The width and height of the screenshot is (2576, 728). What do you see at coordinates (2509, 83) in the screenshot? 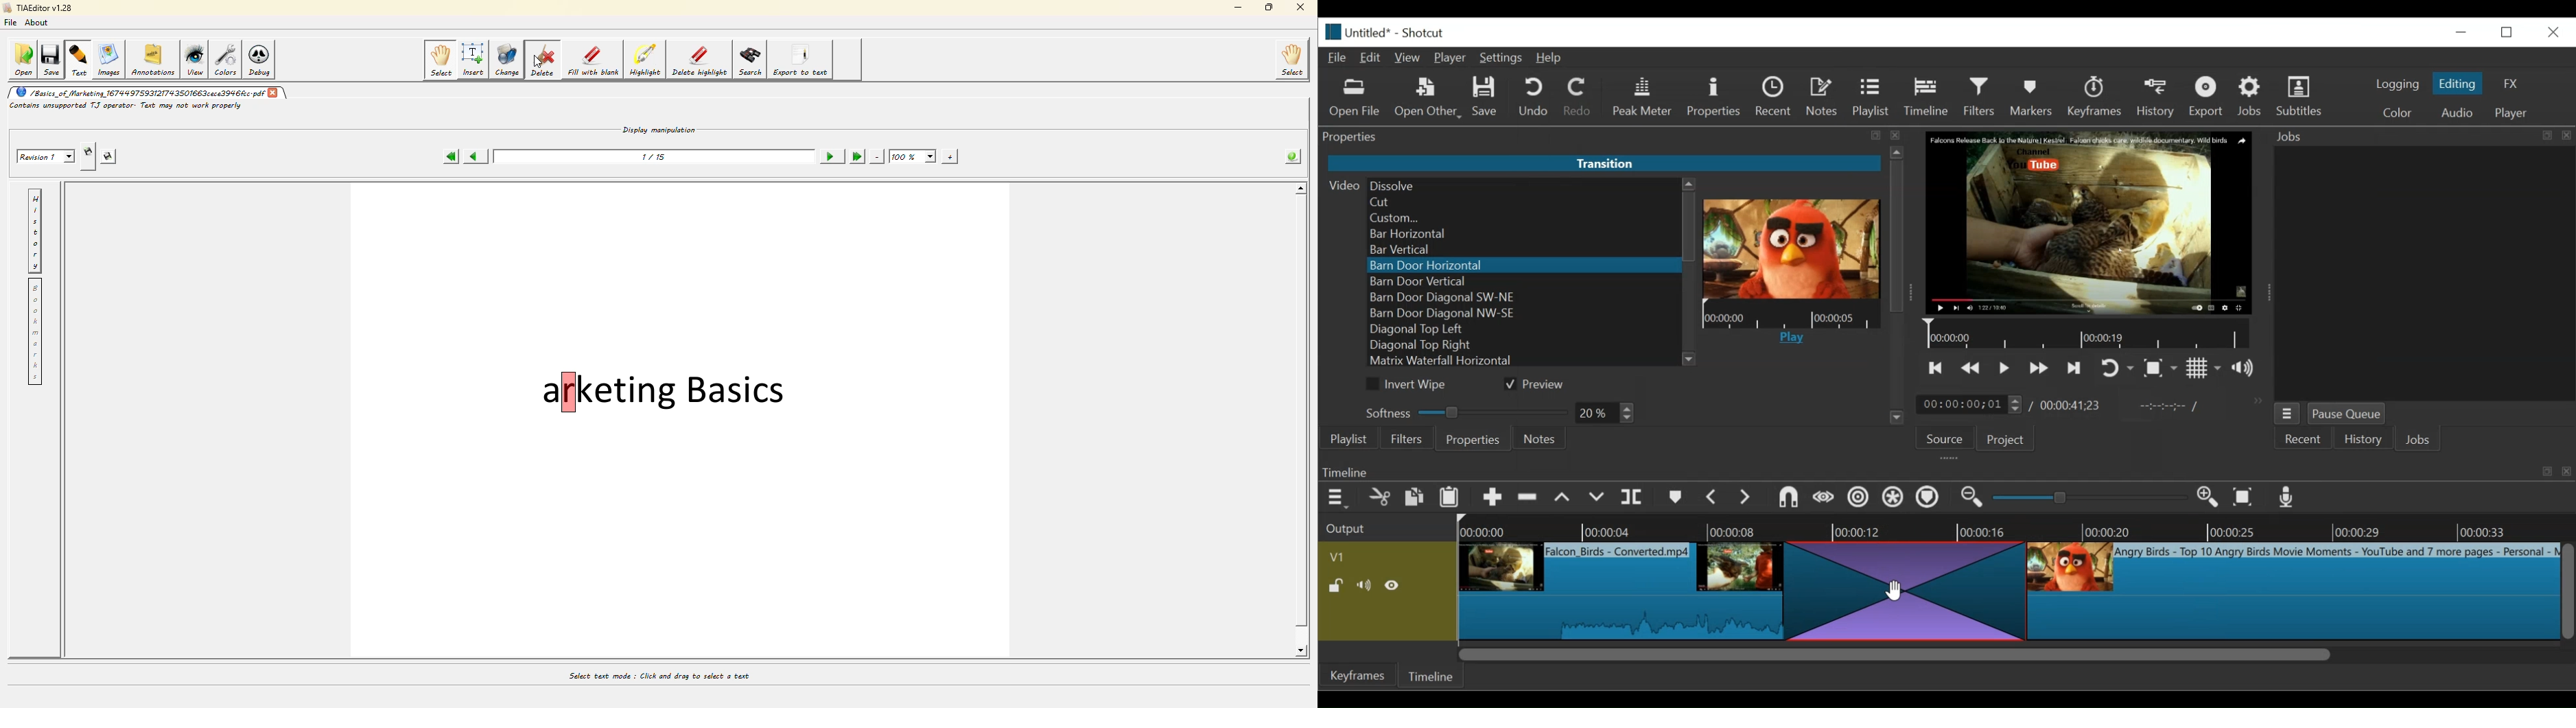
I see `FX` at bounding box center [2509, 83].